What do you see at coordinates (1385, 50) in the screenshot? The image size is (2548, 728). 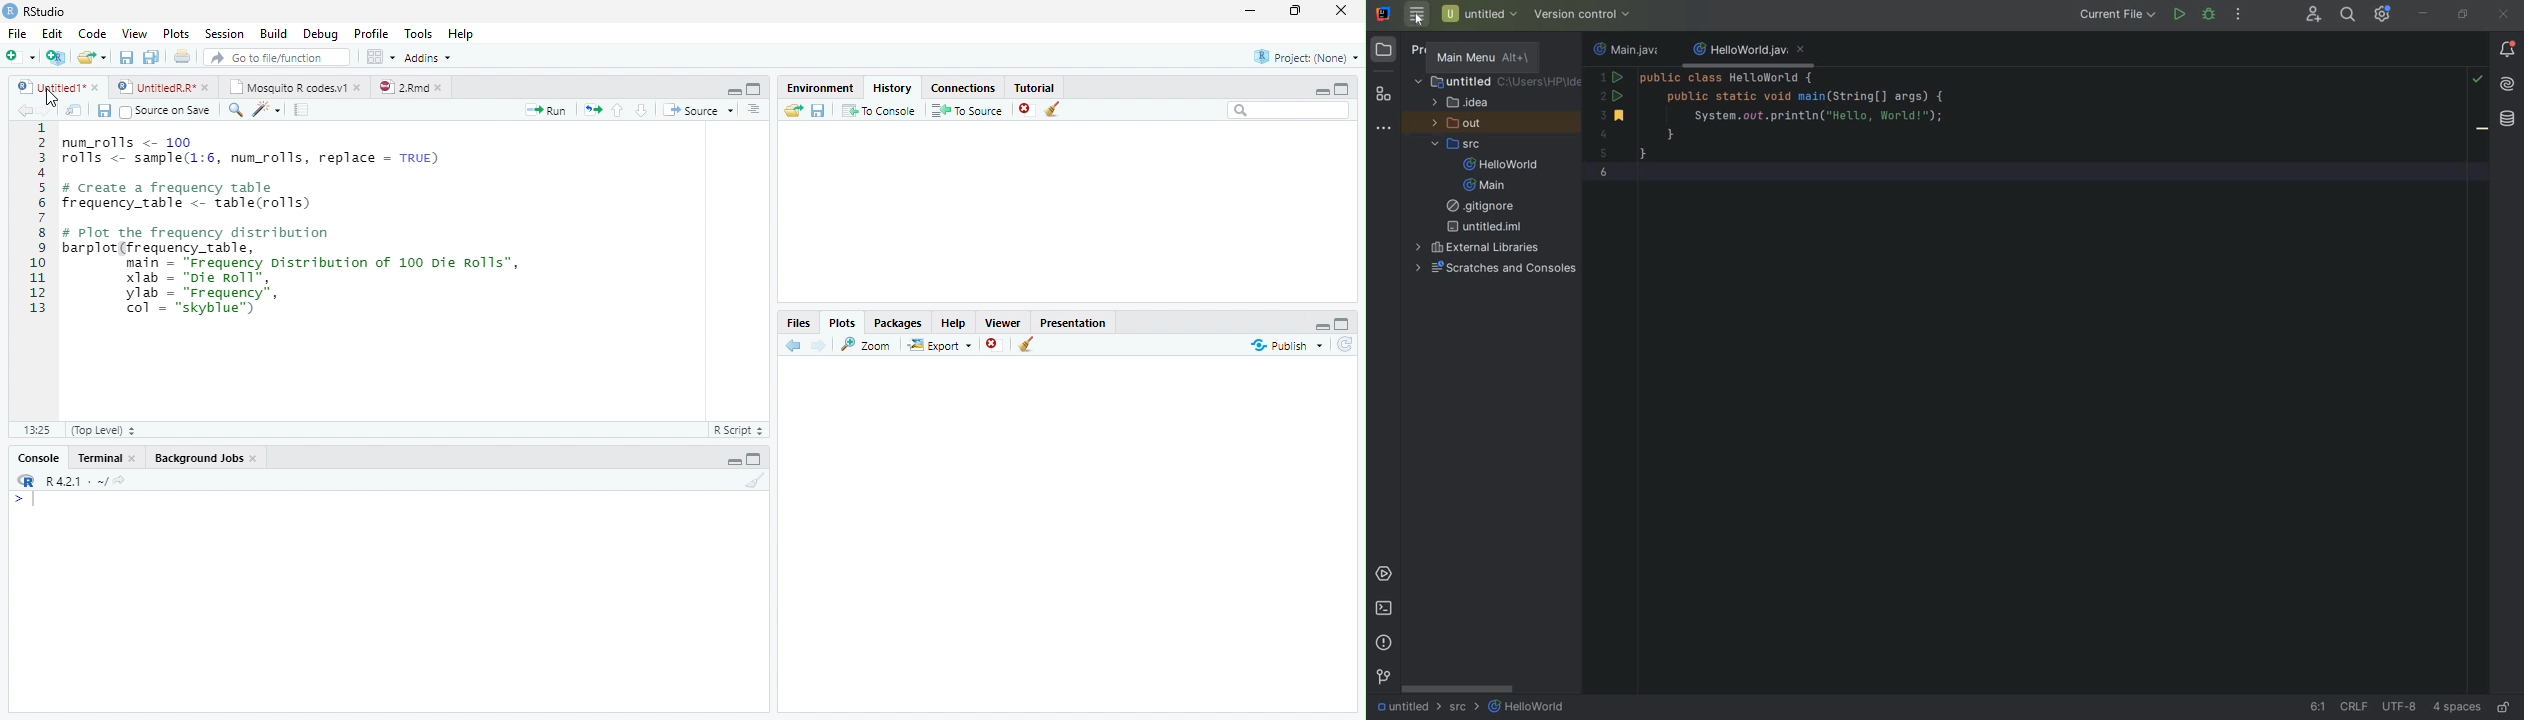 I see `PROJECT` at bounding box center [1385, 50].